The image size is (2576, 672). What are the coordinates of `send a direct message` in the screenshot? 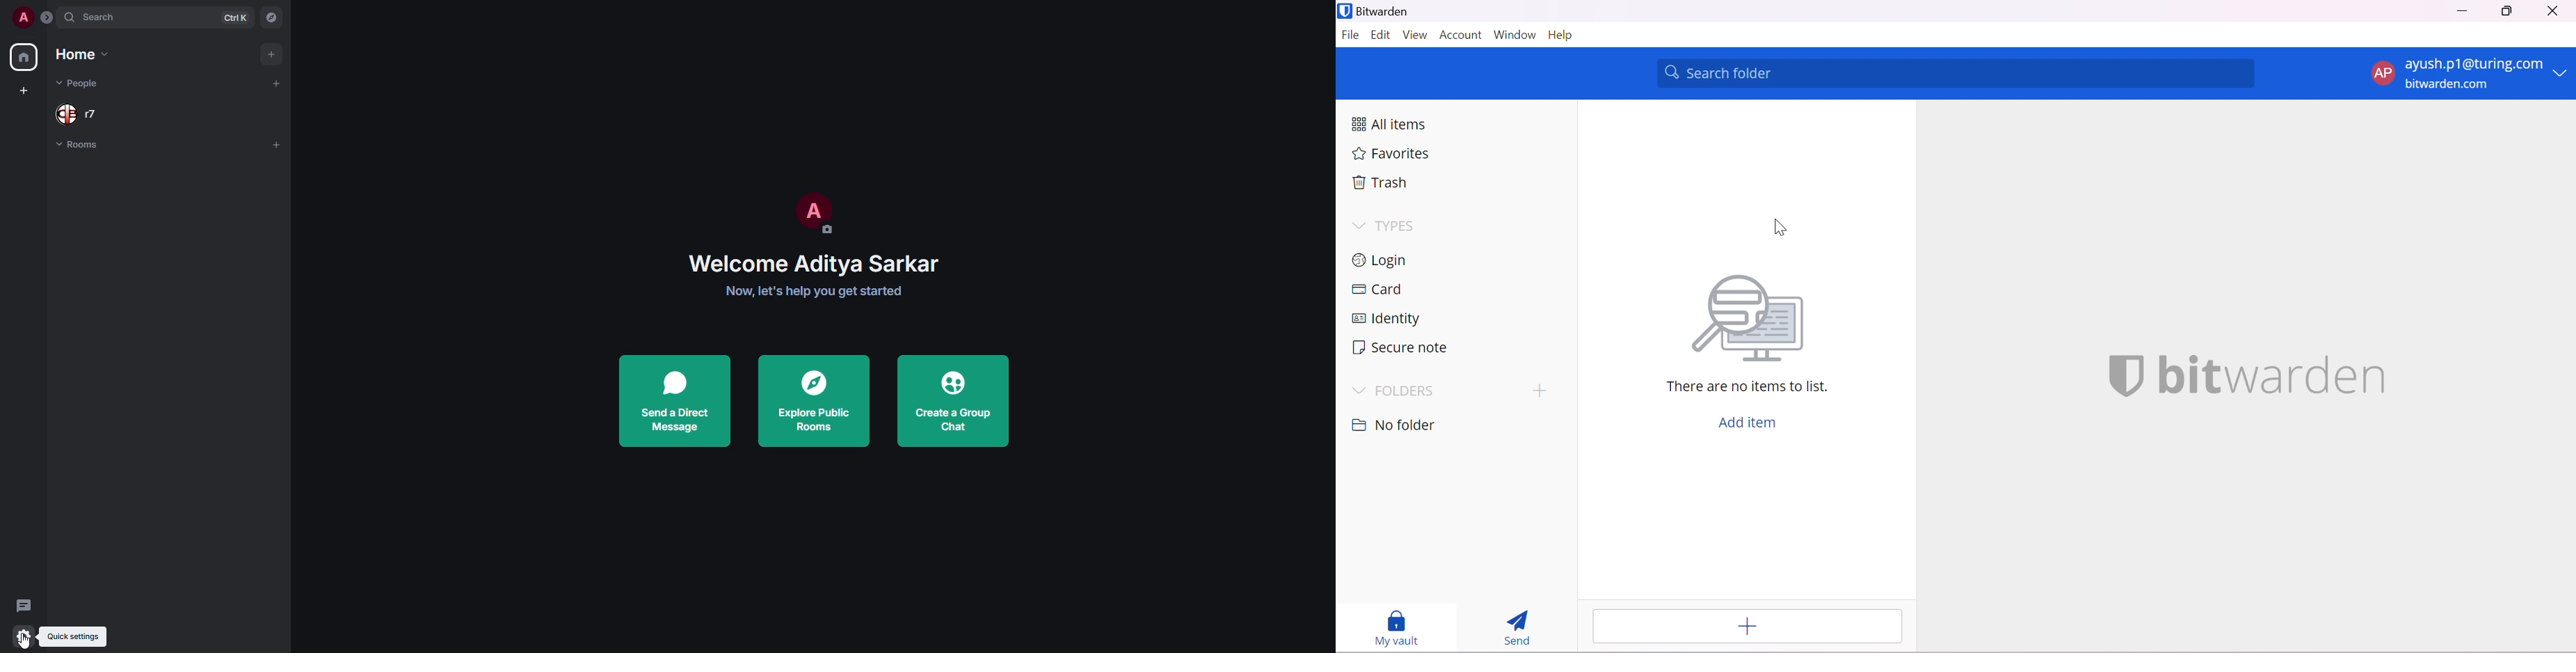 It's located at (674, 400).